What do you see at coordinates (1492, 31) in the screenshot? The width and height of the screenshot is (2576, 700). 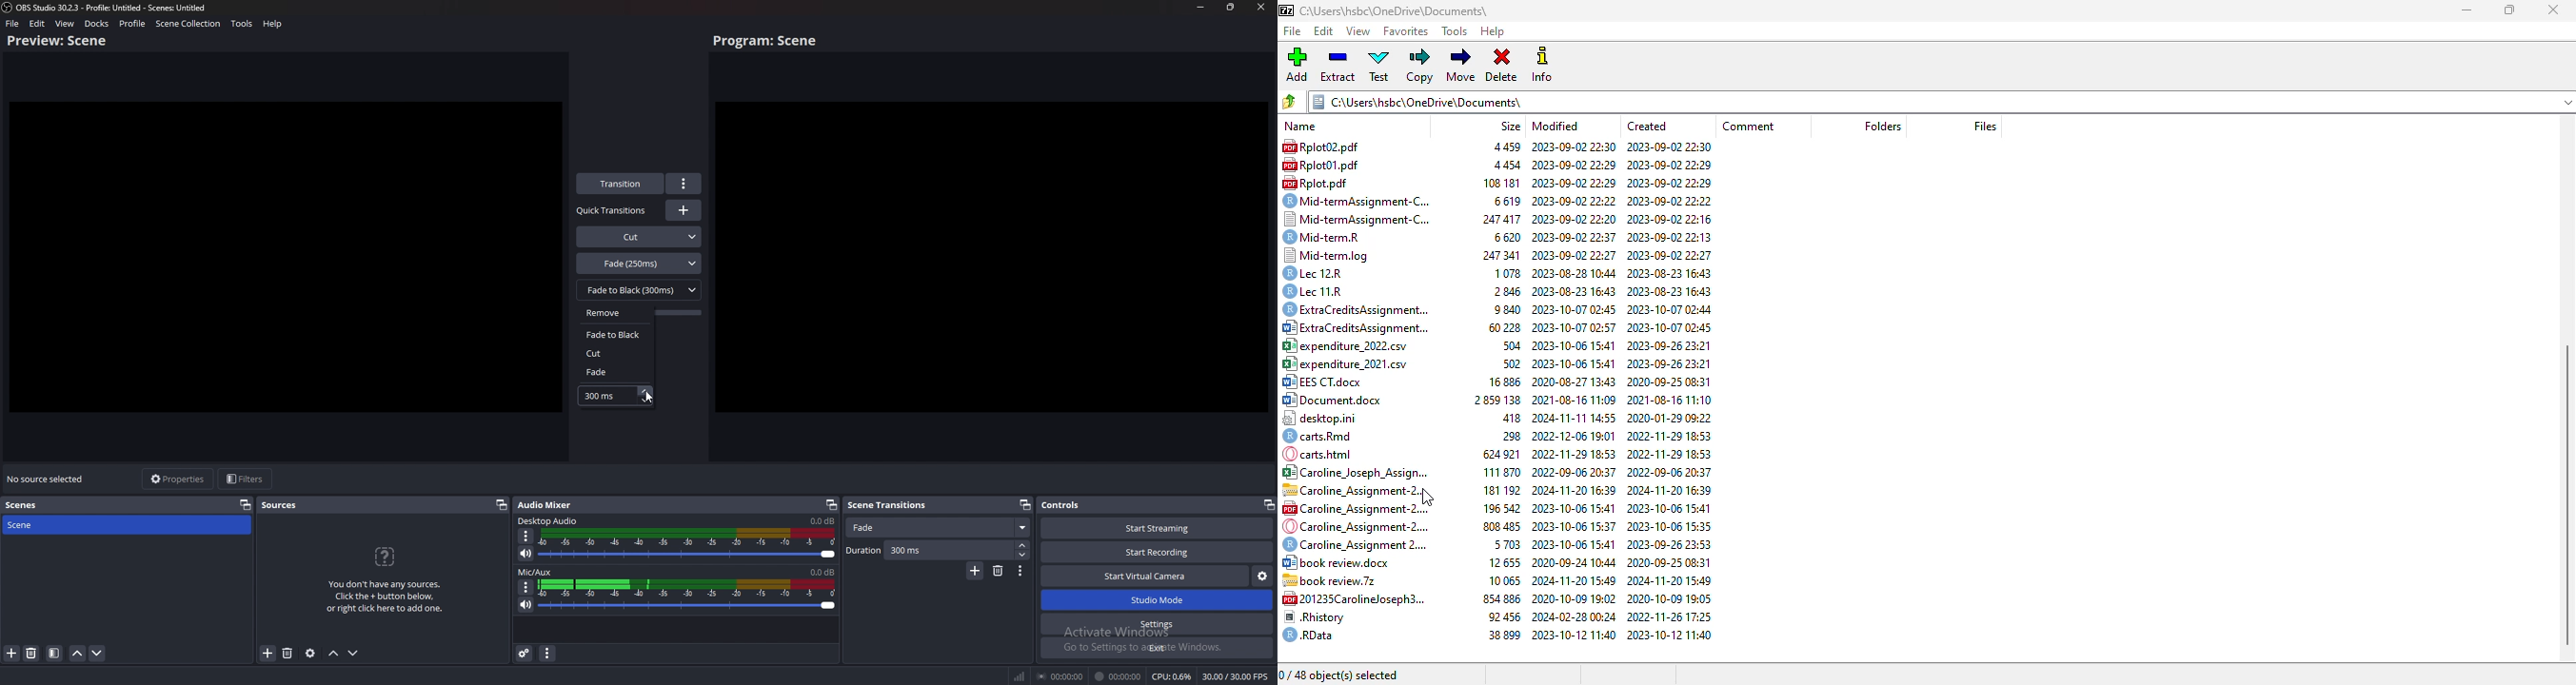 I see `help` at bounding box center [1492, 31].